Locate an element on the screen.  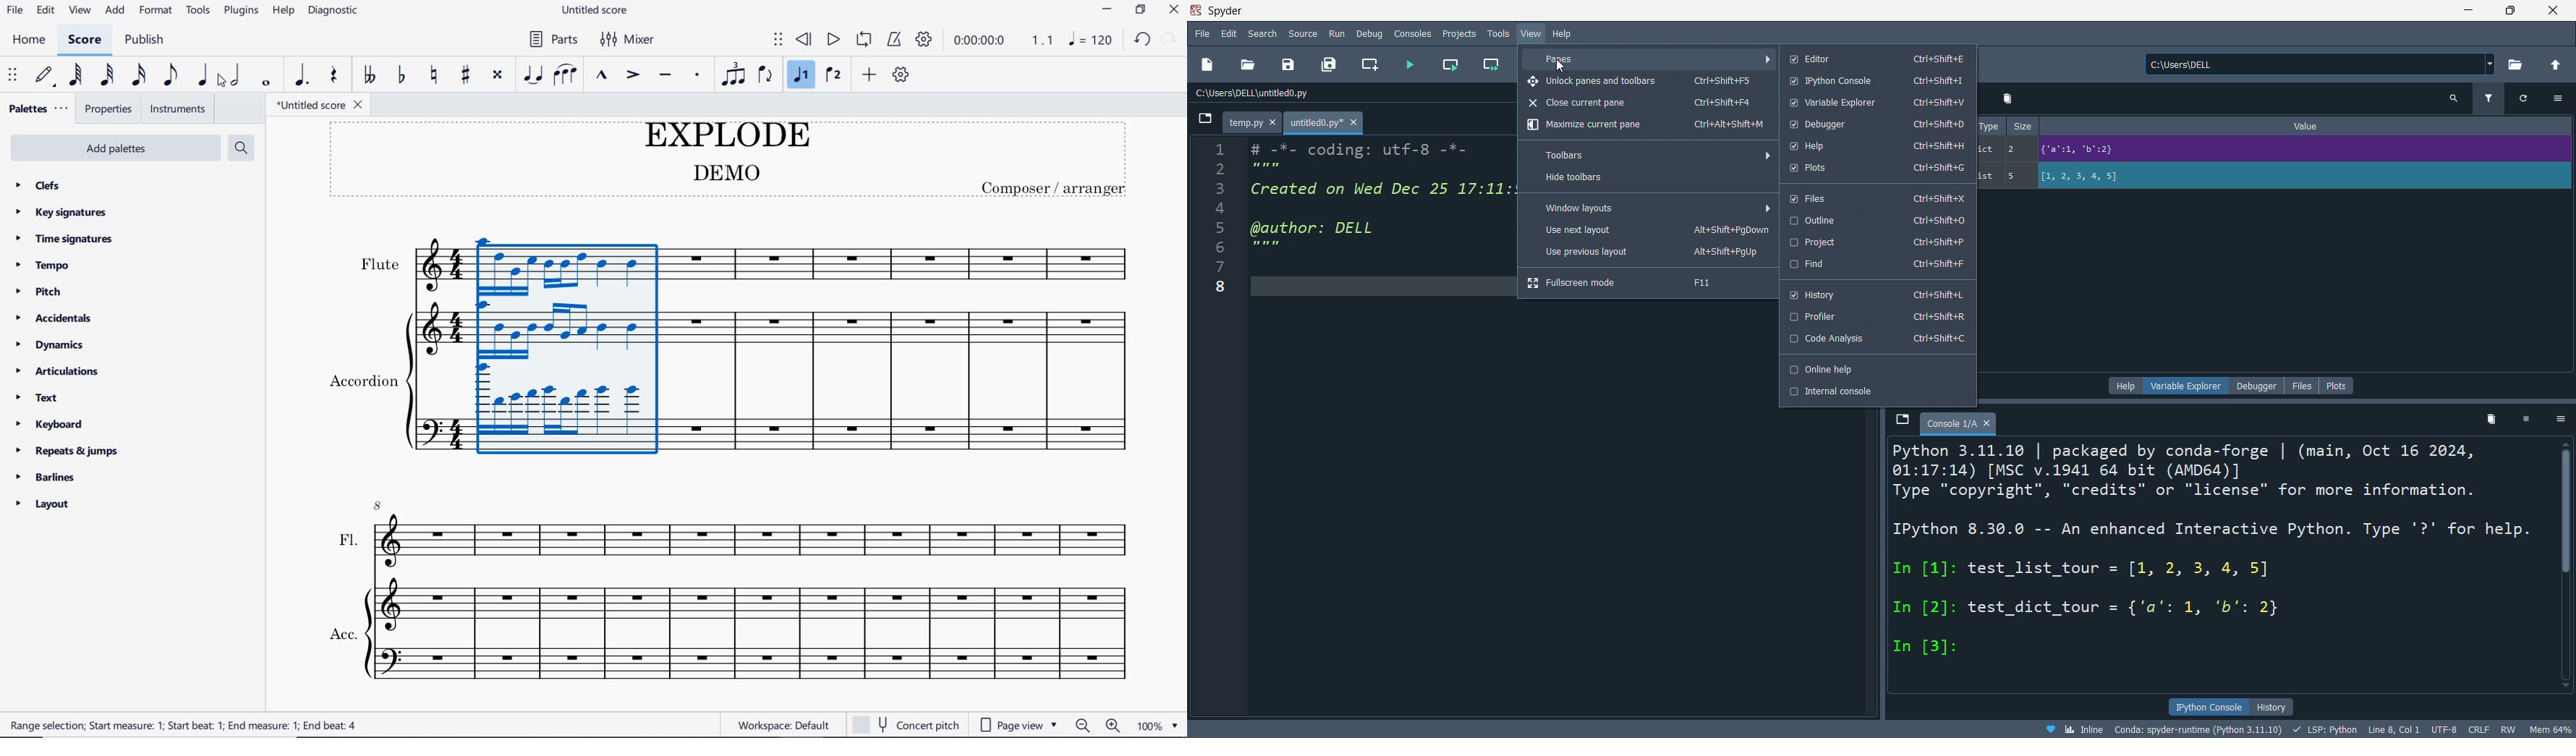
type is located at coordinates (1989, 125).